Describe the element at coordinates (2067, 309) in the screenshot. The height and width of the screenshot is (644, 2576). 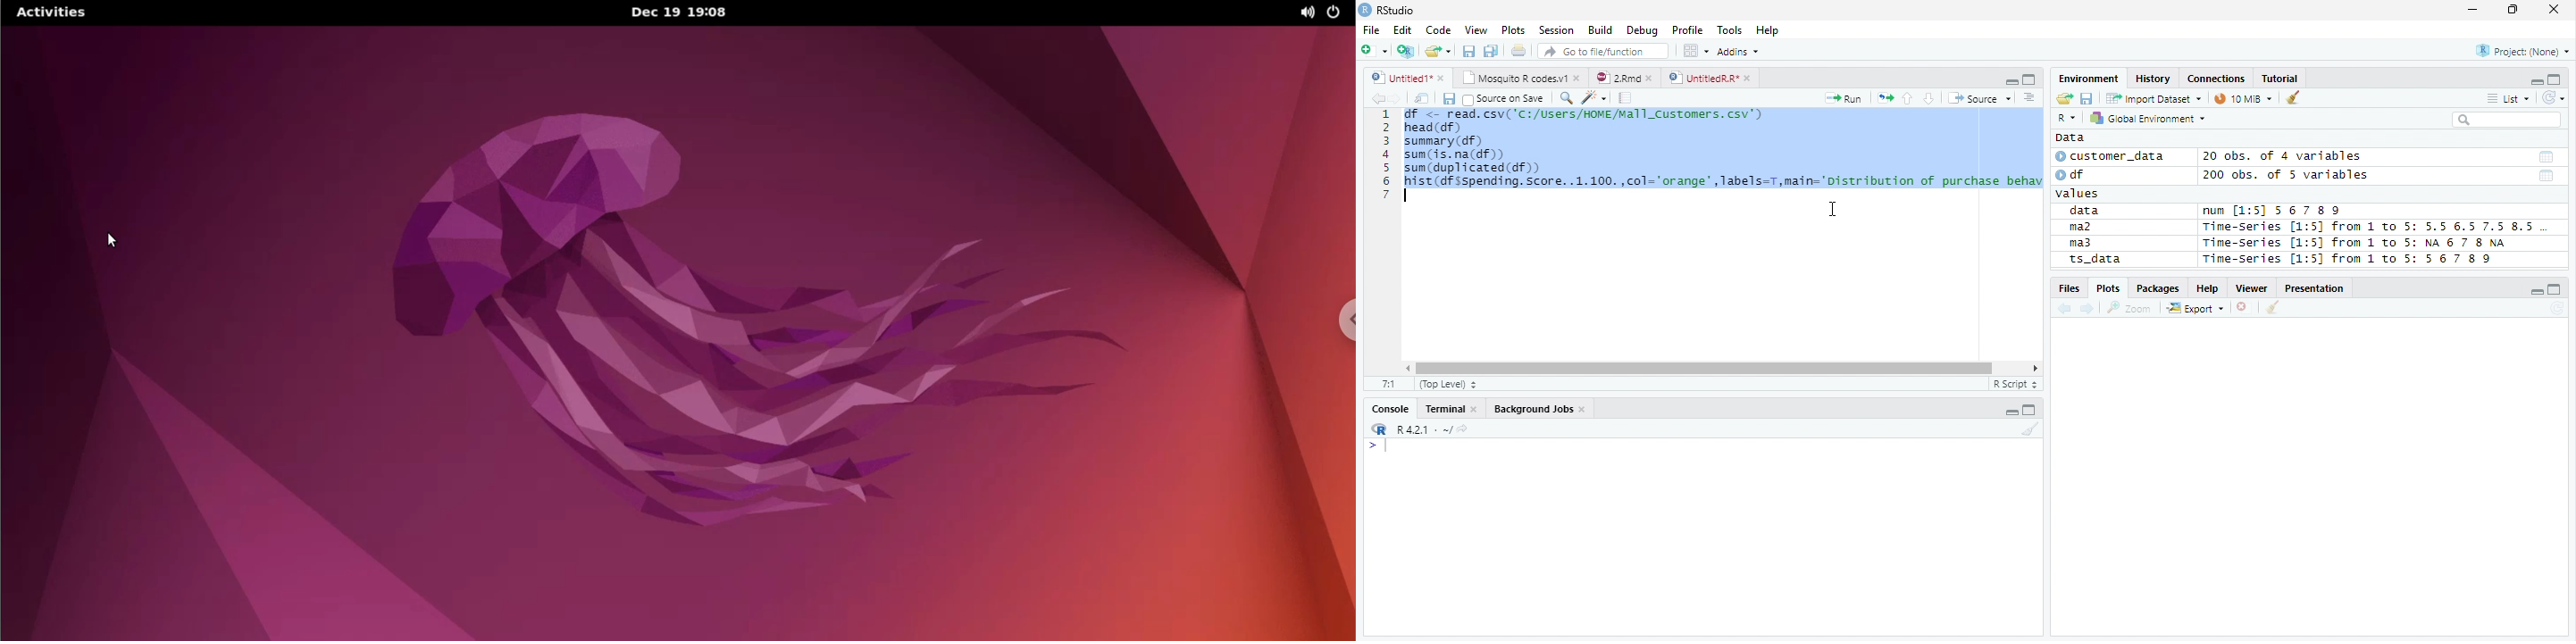
I see `Previous` at that location.